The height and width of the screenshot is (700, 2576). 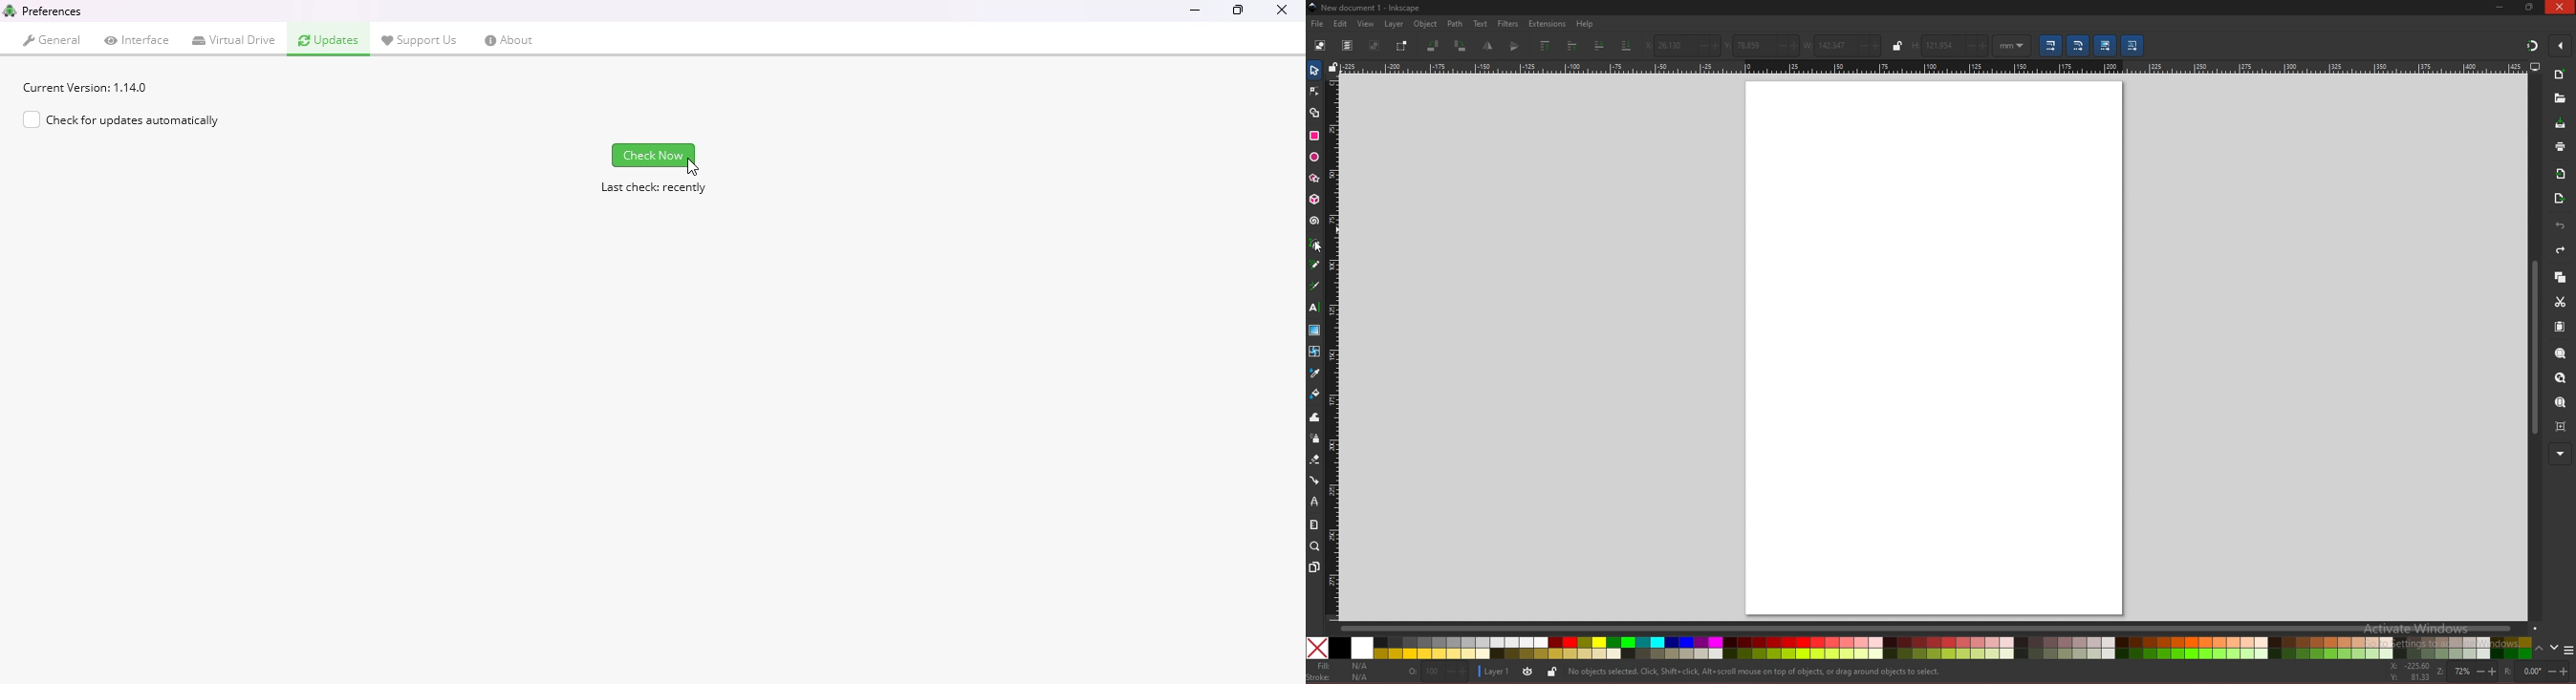 What do you see at coordinates (1509, 24) in the screenshot?
I see `filters` at bounding box center [1509, 24].